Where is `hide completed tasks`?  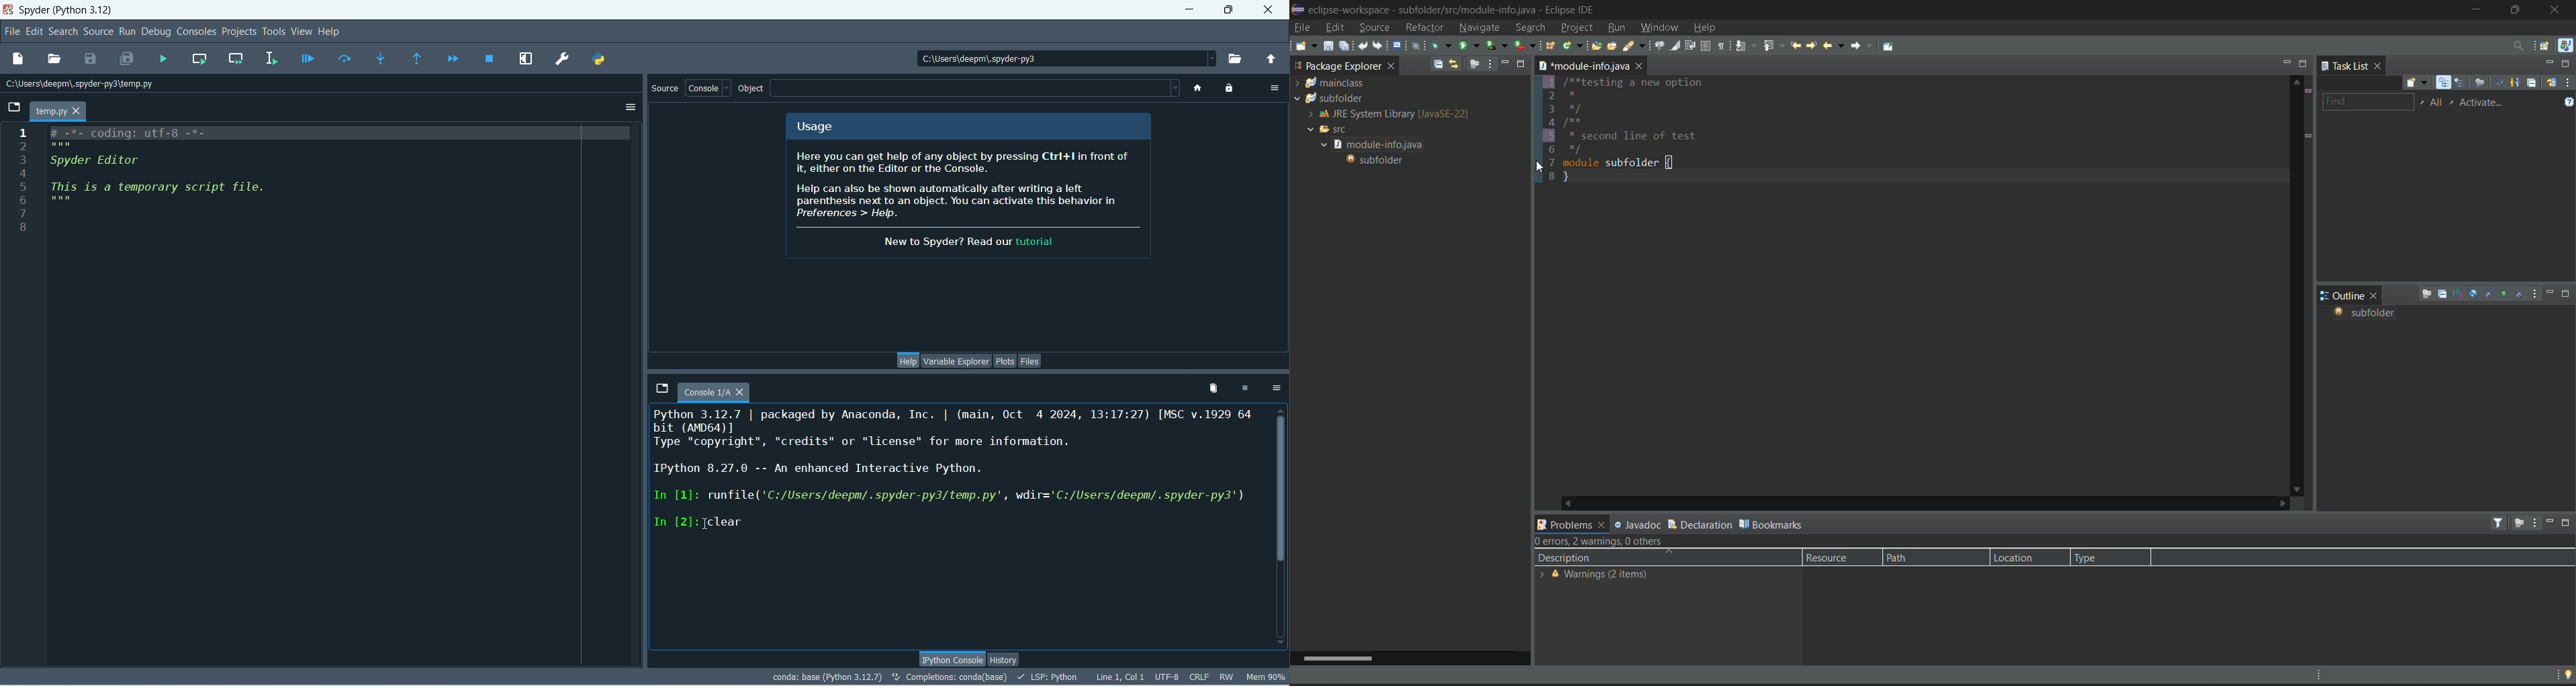 hide completed tasks is located at coordinates (2500, 84).